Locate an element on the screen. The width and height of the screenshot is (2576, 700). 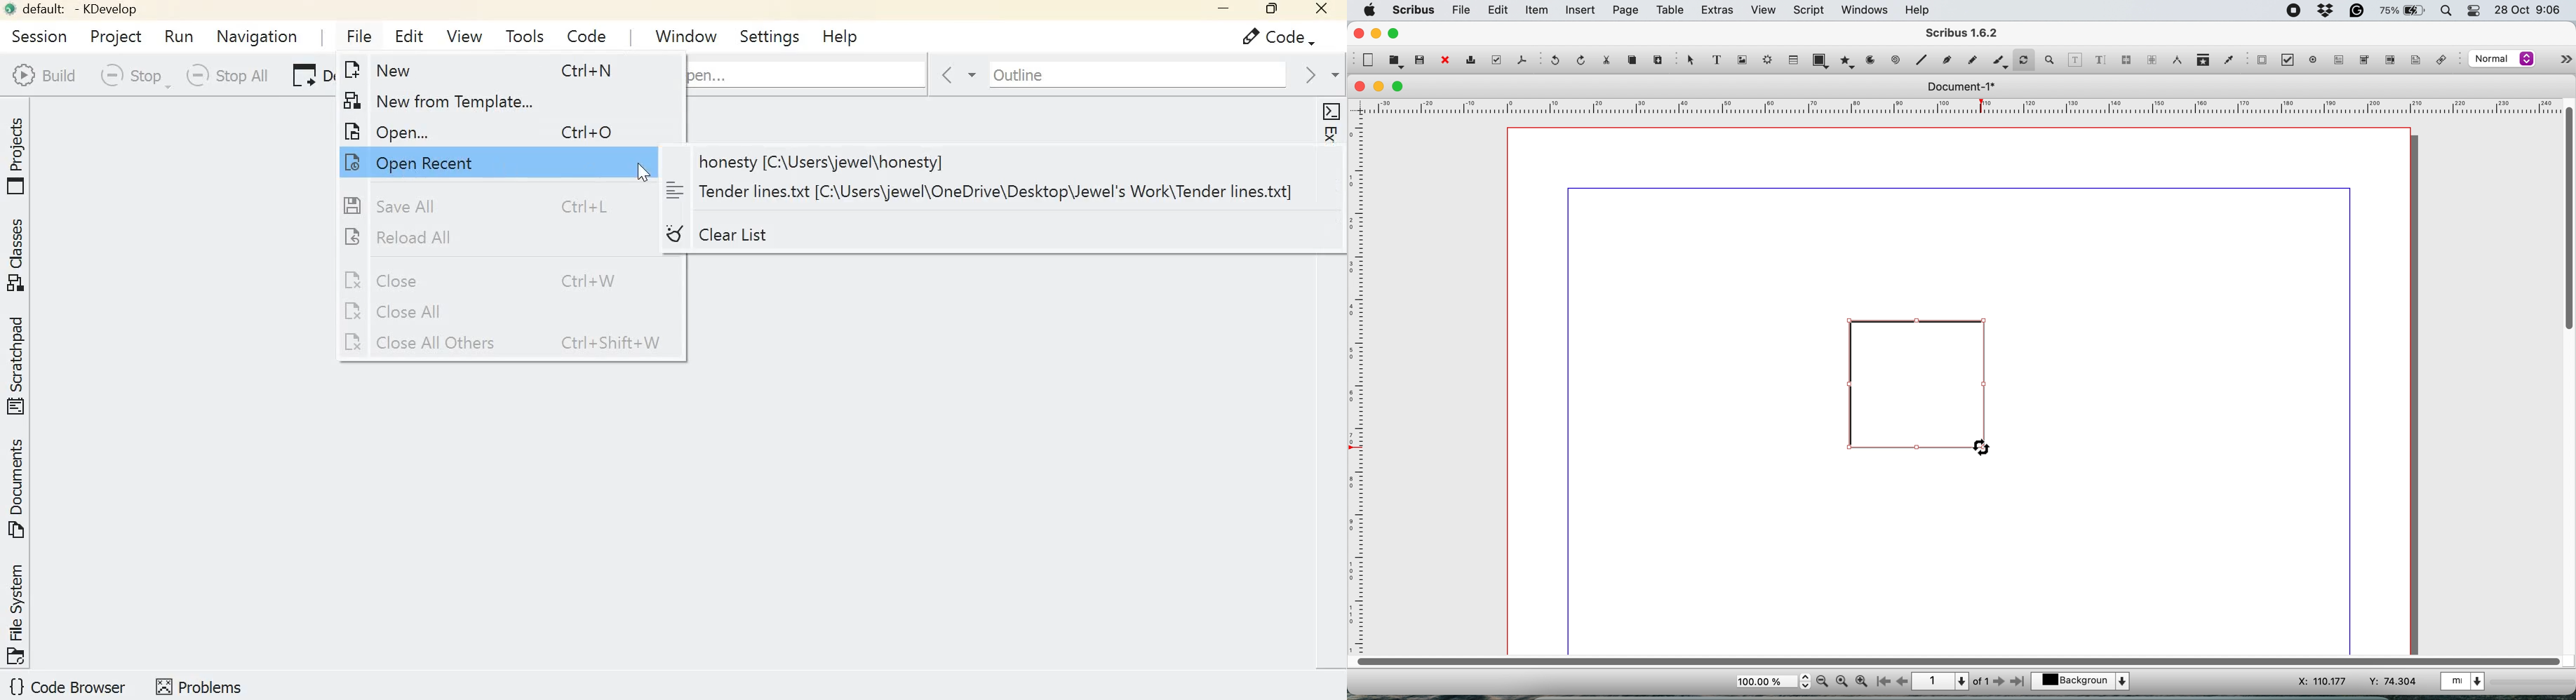
zoom in and out is located at coordinates (2052, 60).